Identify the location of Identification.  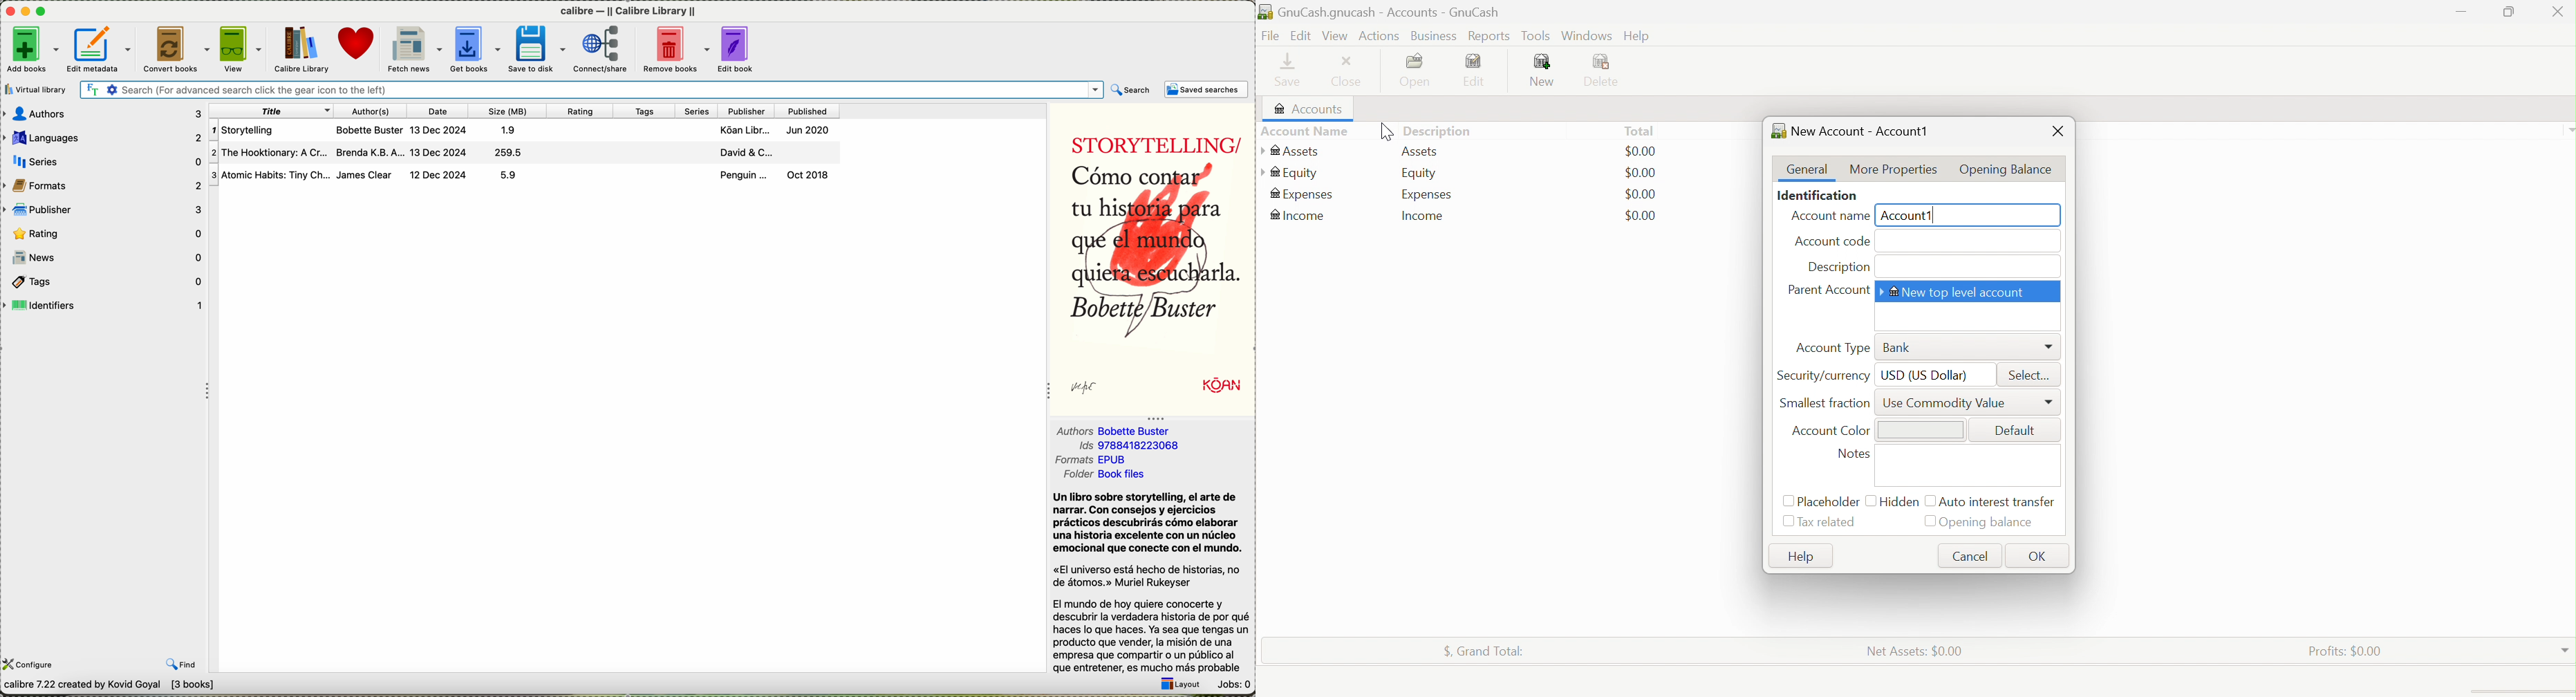
(1818, 196).